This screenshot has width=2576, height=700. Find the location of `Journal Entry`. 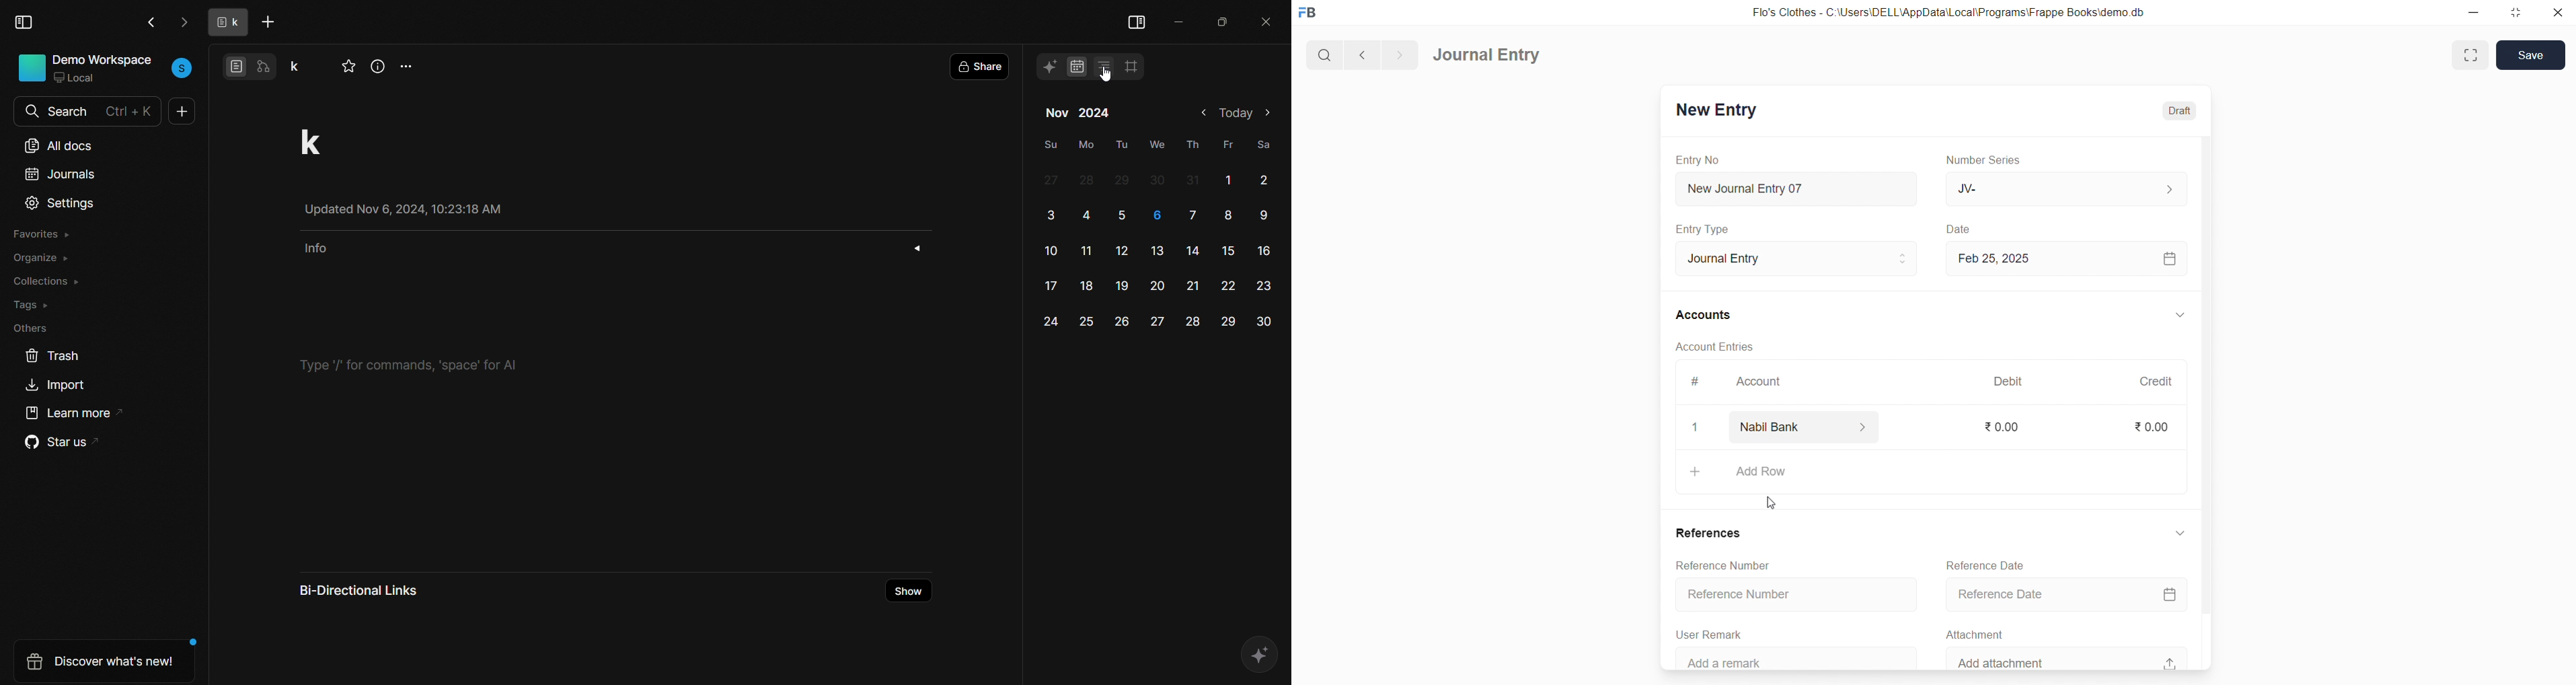

Journal Entry is located at coordinates (1488, 56).